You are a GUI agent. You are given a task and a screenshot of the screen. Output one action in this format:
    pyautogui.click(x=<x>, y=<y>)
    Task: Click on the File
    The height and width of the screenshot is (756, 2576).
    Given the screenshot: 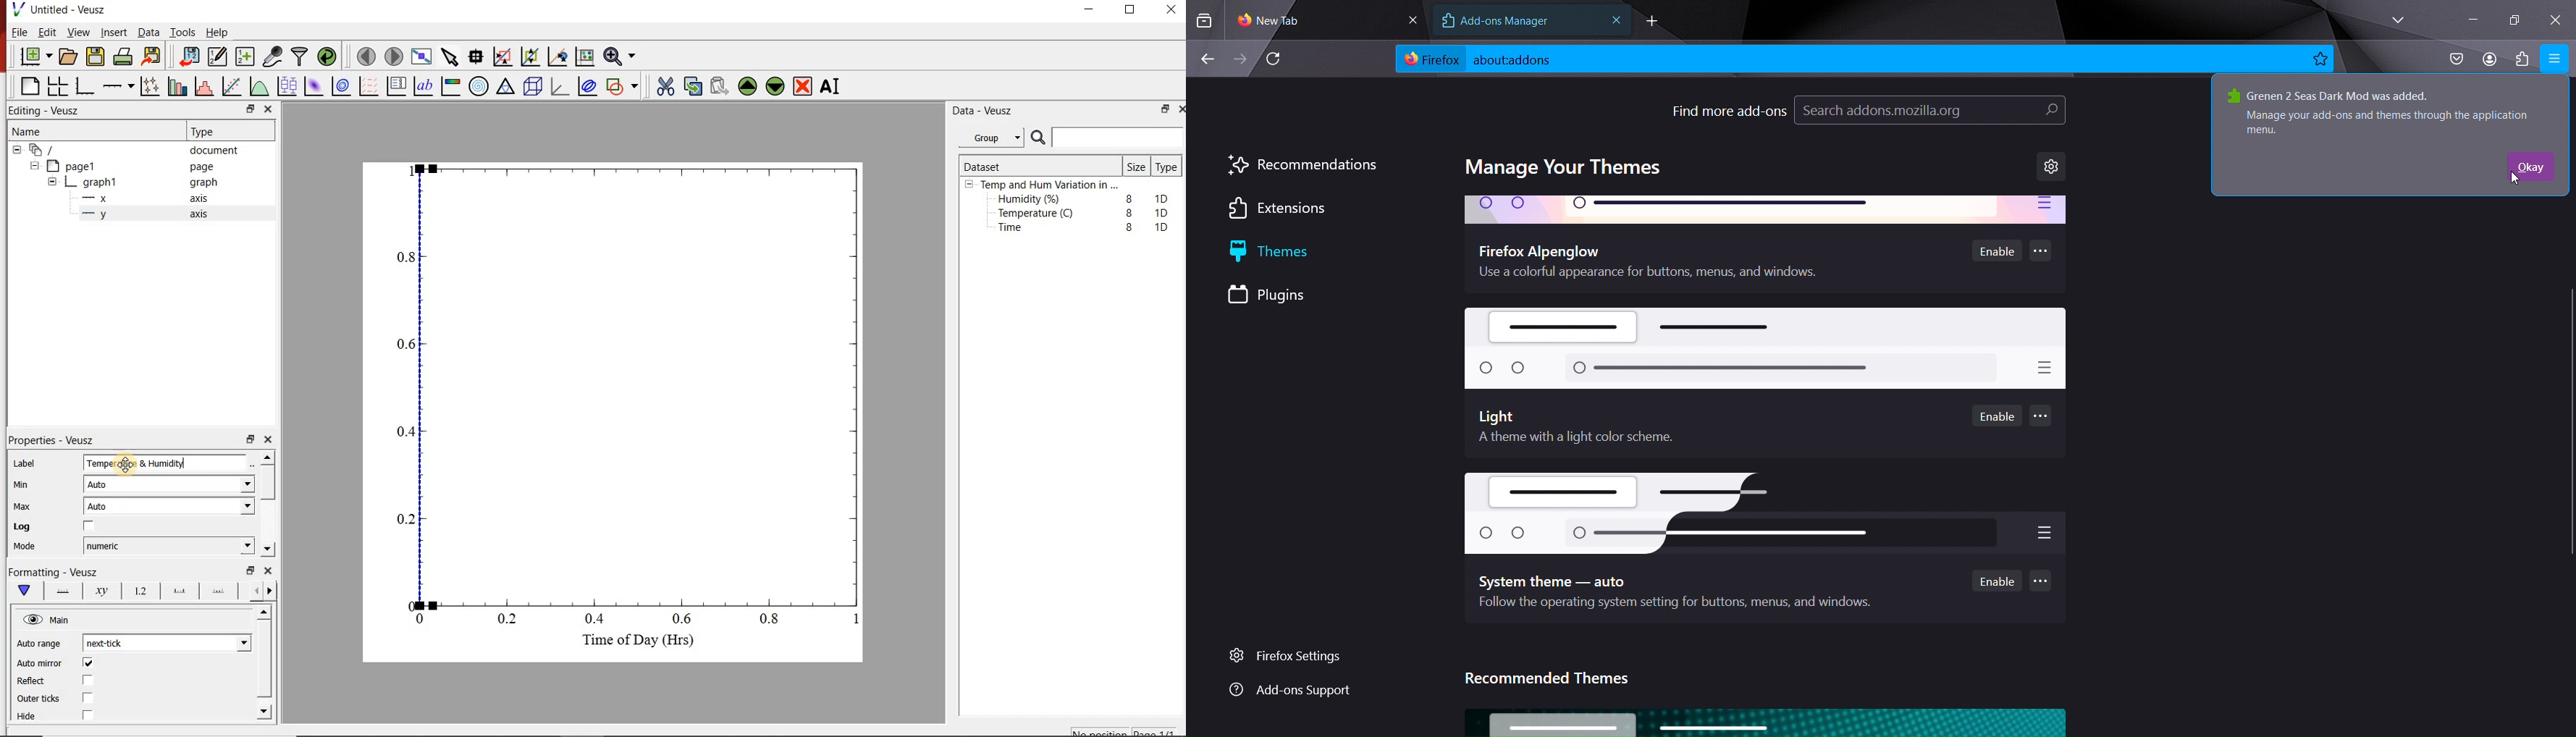 What is the action you would take?
    pyautogui.click(x=16, y=32)
    